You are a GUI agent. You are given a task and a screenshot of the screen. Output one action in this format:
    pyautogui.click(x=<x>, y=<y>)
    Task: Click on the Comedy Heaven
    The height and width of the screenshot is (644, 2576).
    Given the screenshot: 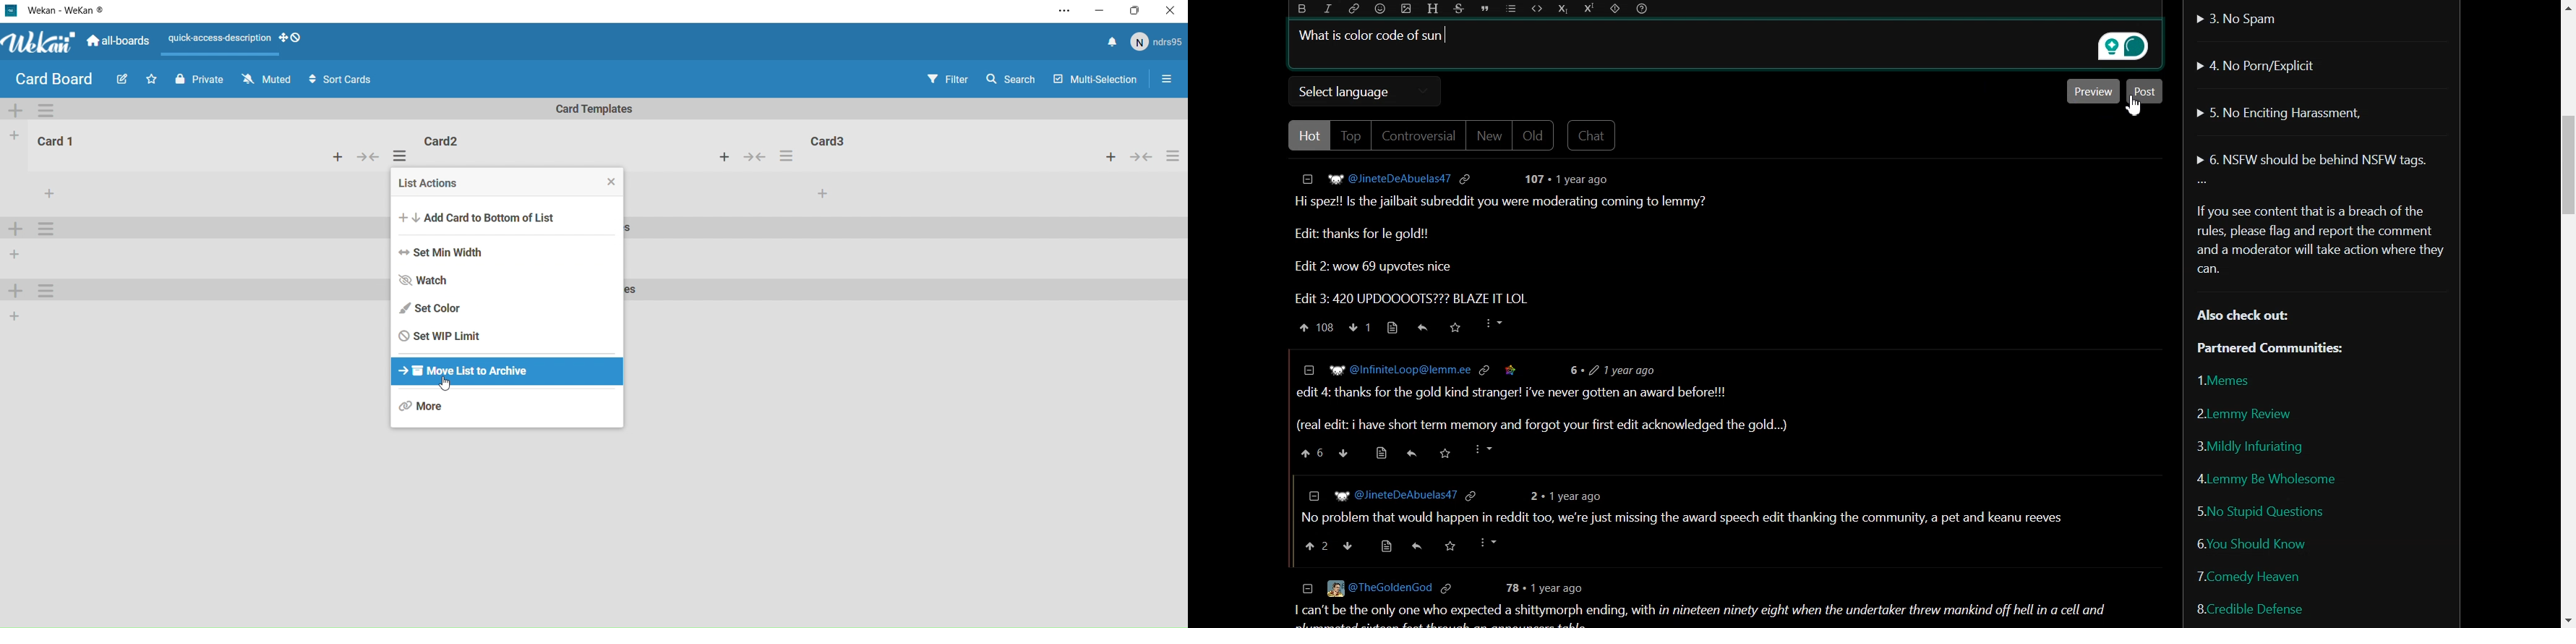 What is the action you would take?
    pyautogui.click(x=2248, y=576)
    